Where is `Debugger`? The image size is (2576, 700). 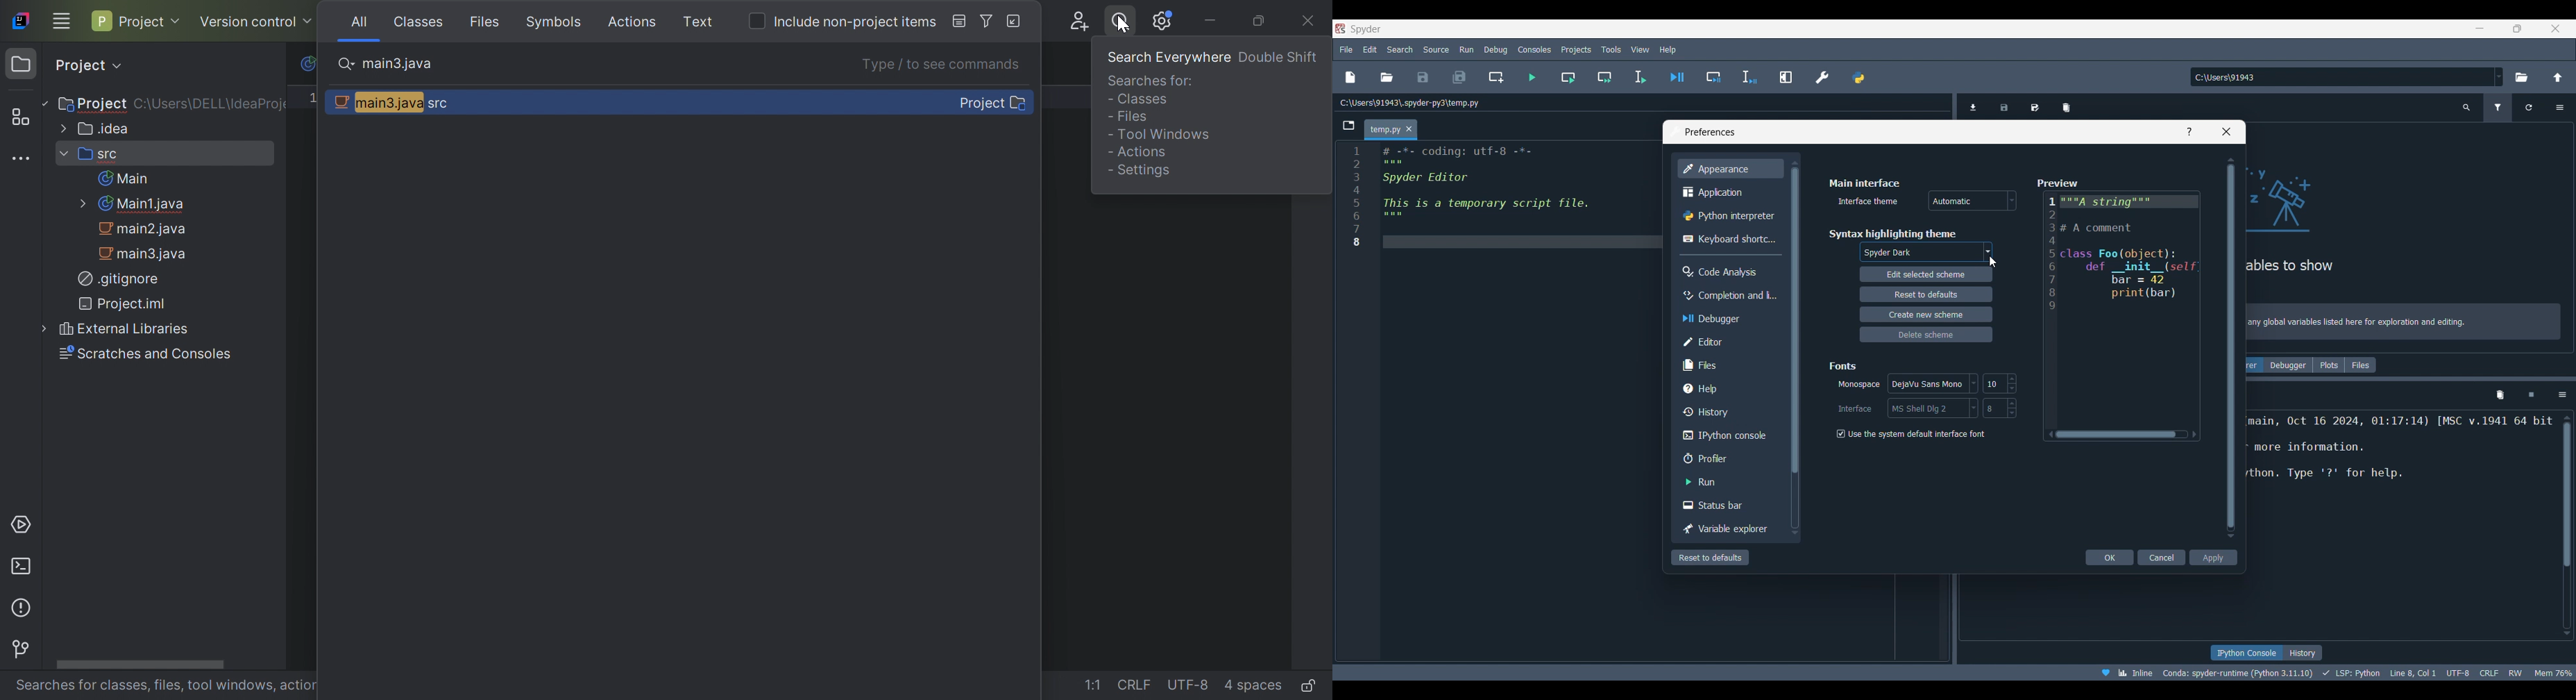 Debugger is located at coordinates (1729, 319).